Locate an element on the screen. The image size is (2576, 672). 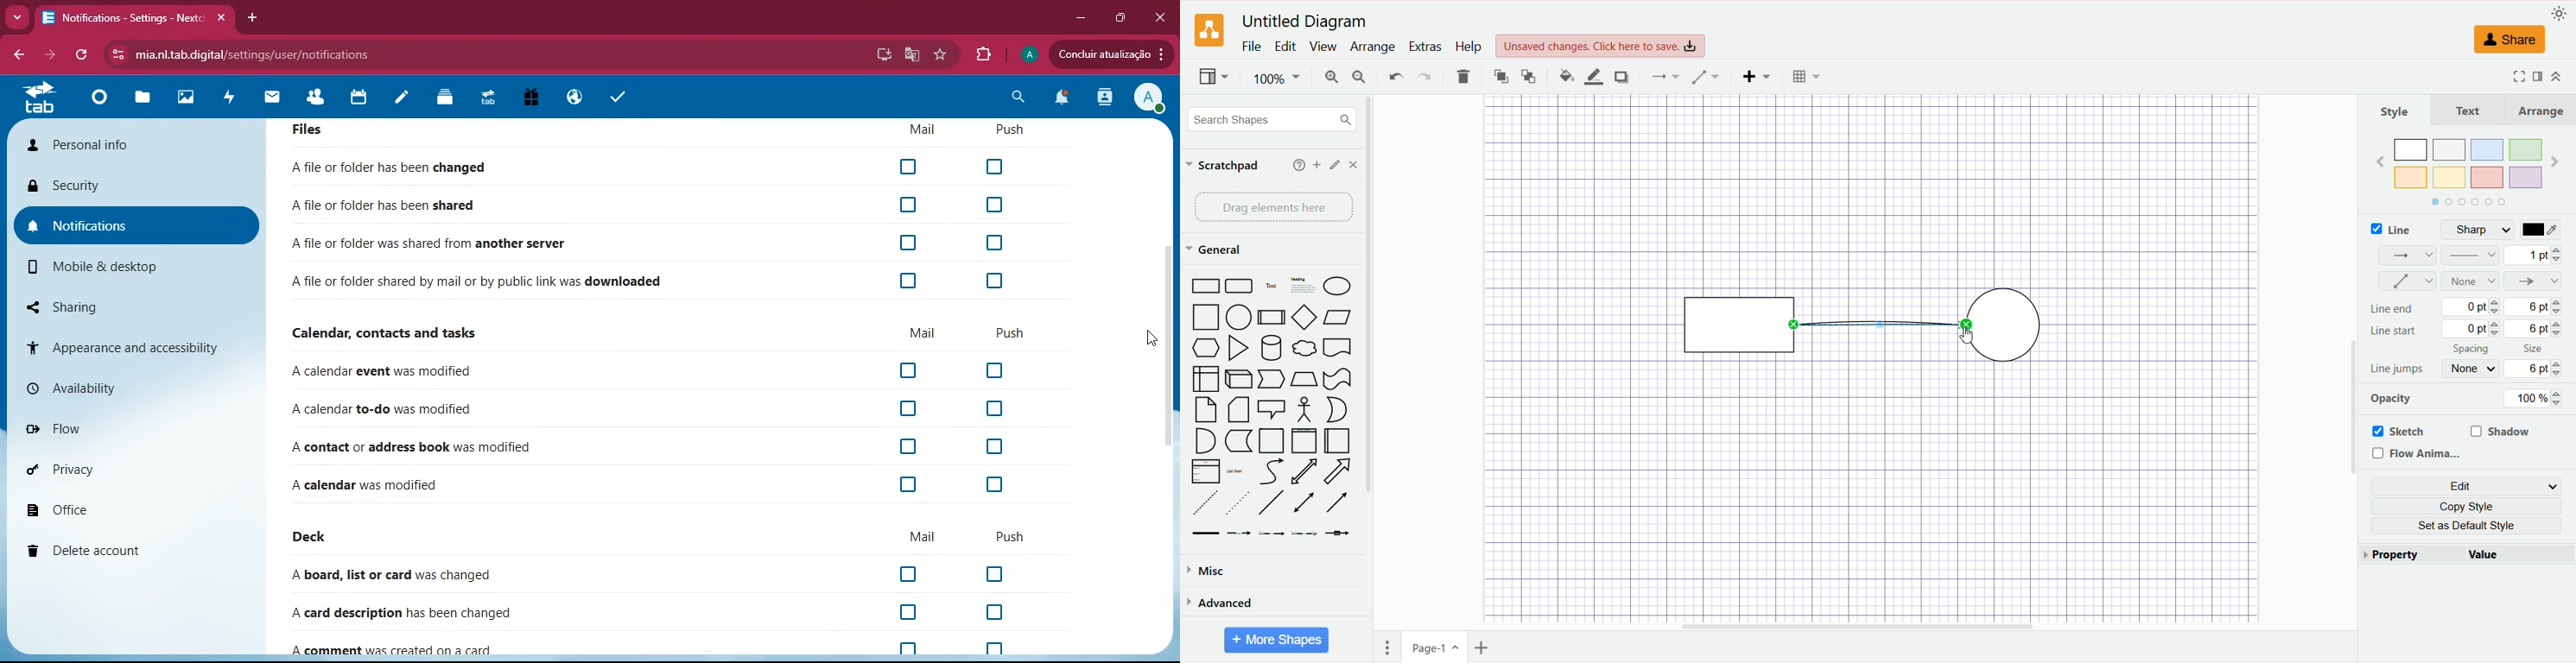
more is located at coordinates (17, 16).